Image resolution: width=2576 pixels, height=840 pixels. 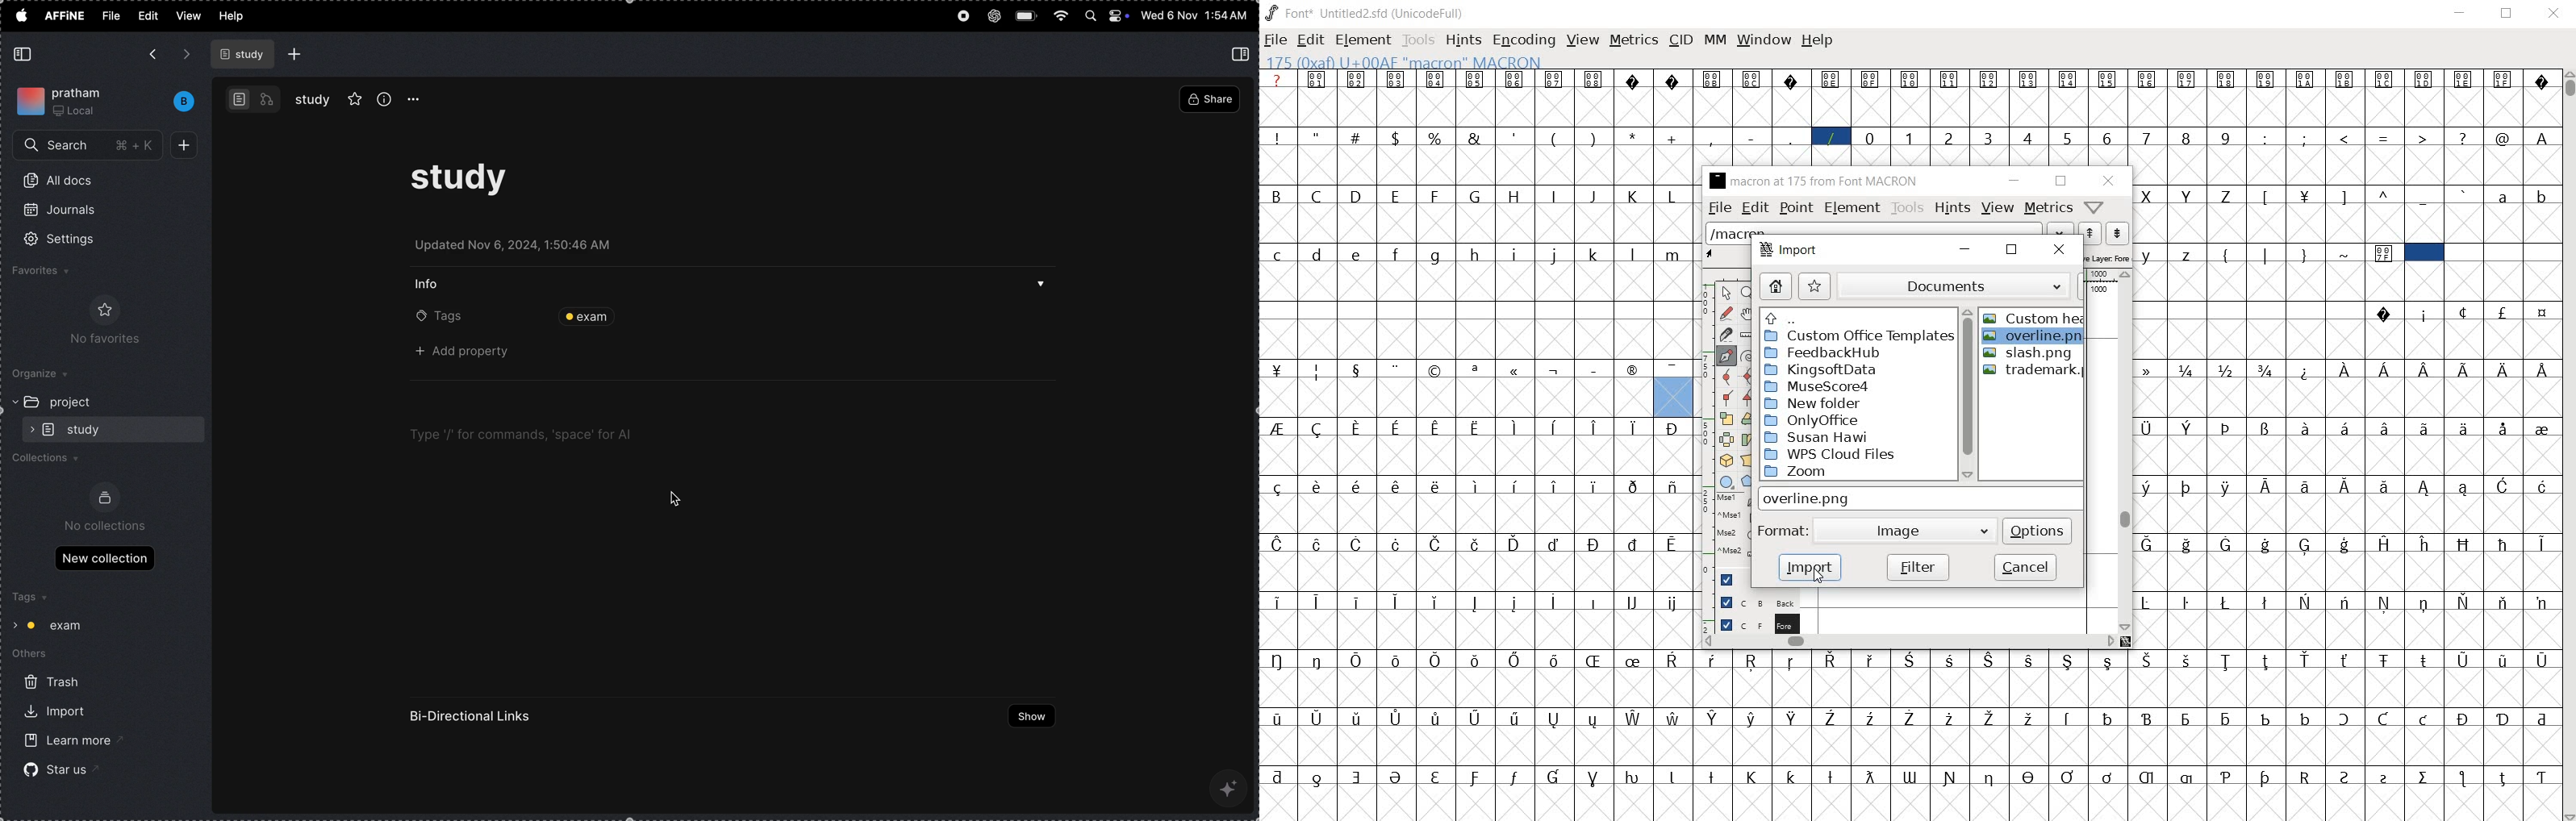 What do you see at coordinates (1981, 529) in the screenshot?
I see `drop down` at bounding box center [1981, 529].